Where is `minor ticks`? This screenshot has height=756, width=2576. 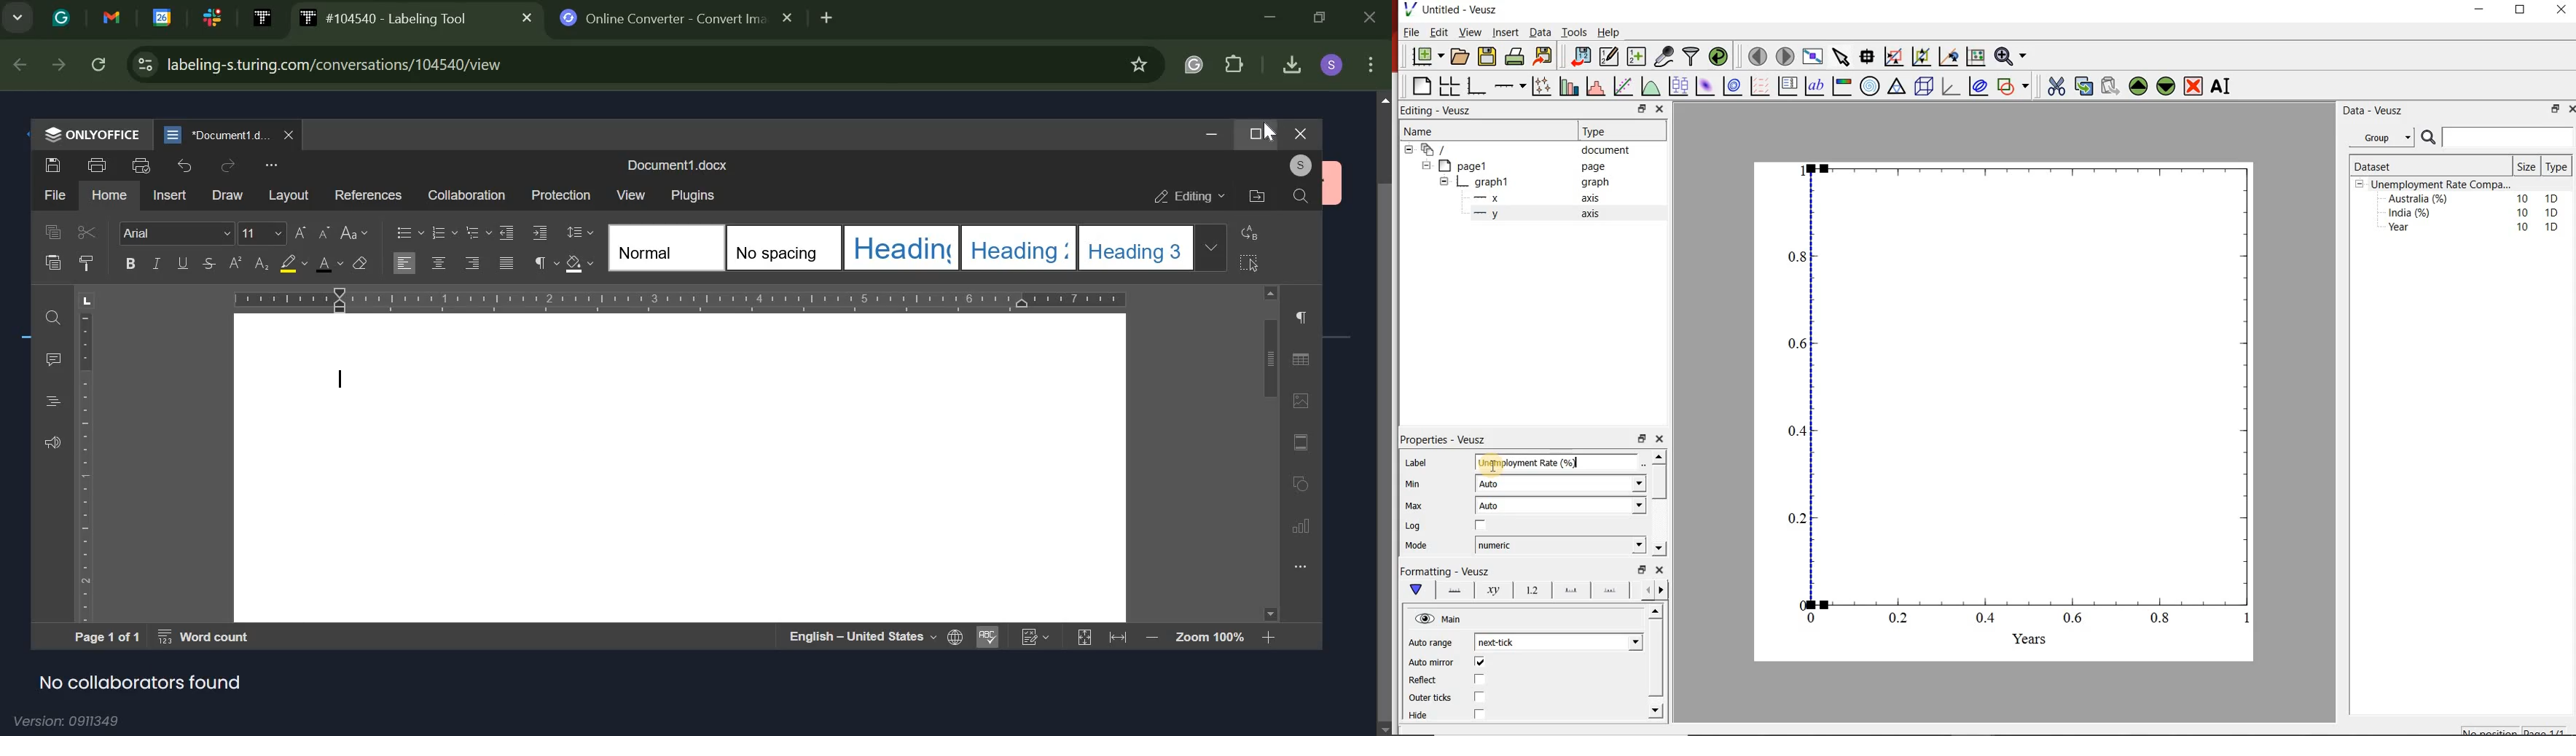
minor ticks is located at coordinates (1610, 589).